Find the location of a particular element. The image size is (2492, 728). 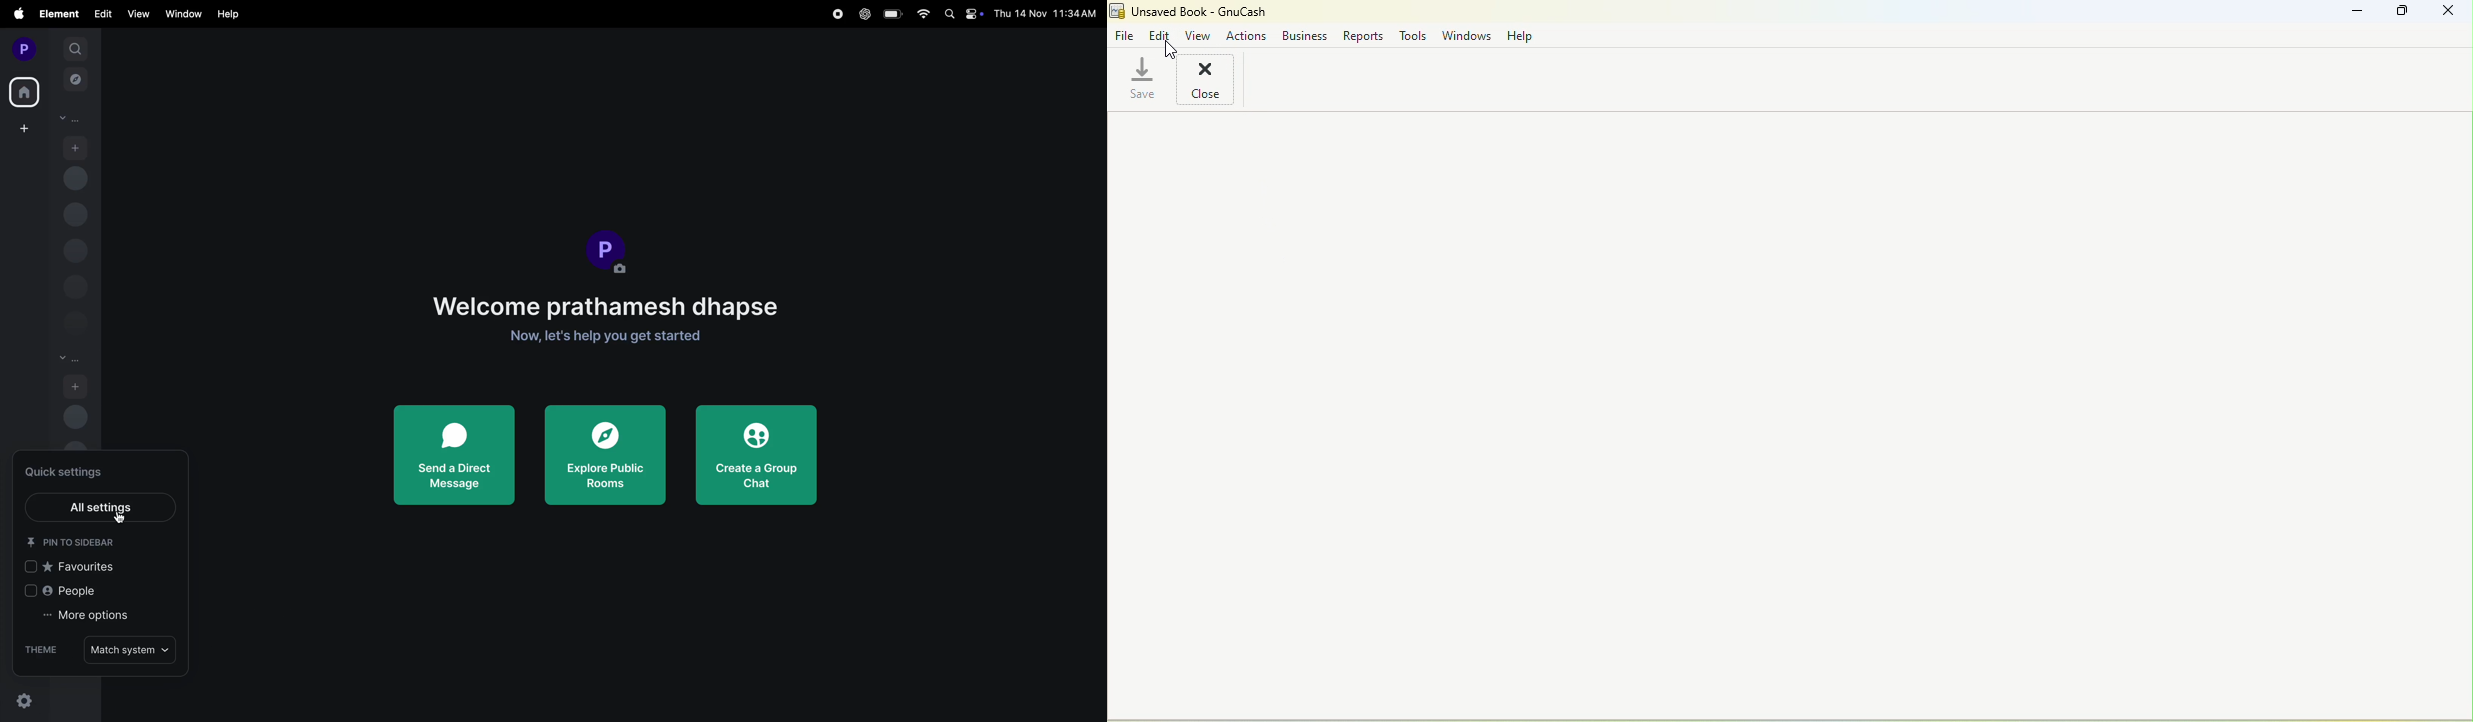

View is located at coordinates (1199, 34).